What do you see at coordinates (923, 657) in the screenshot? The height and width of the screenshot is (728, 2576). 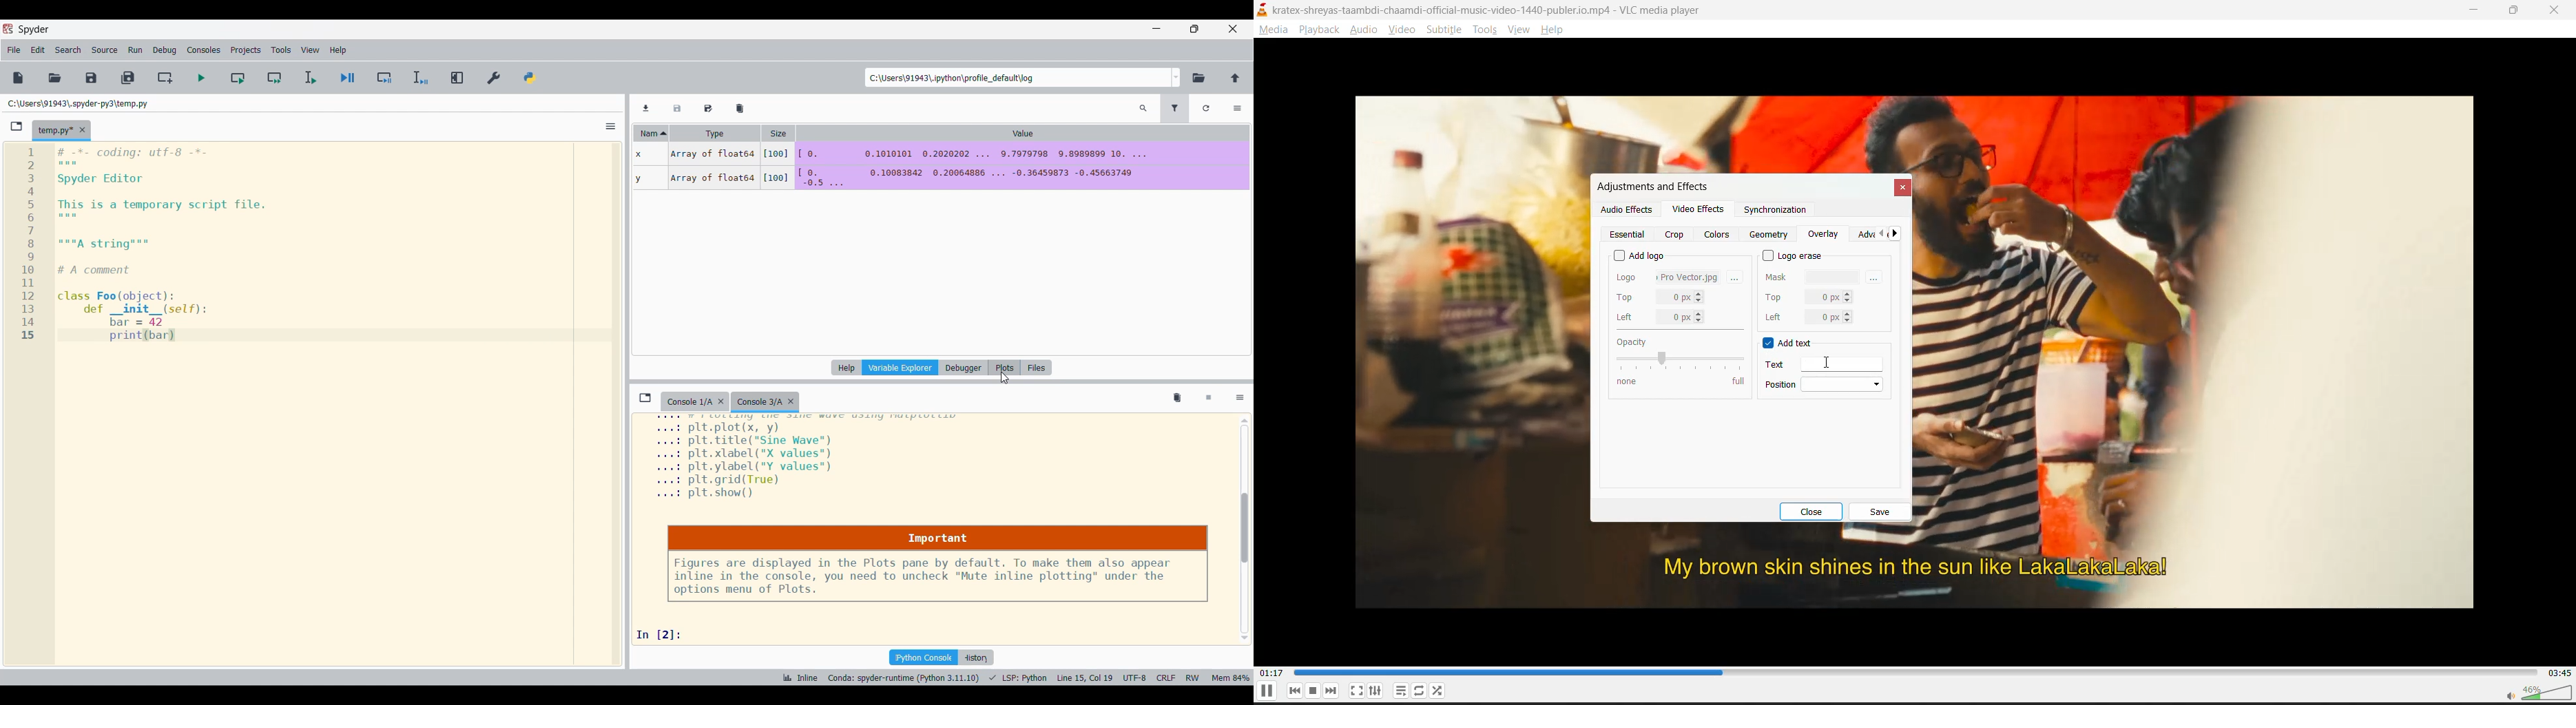 I see `IPython console` at bounding box center [923, 657].